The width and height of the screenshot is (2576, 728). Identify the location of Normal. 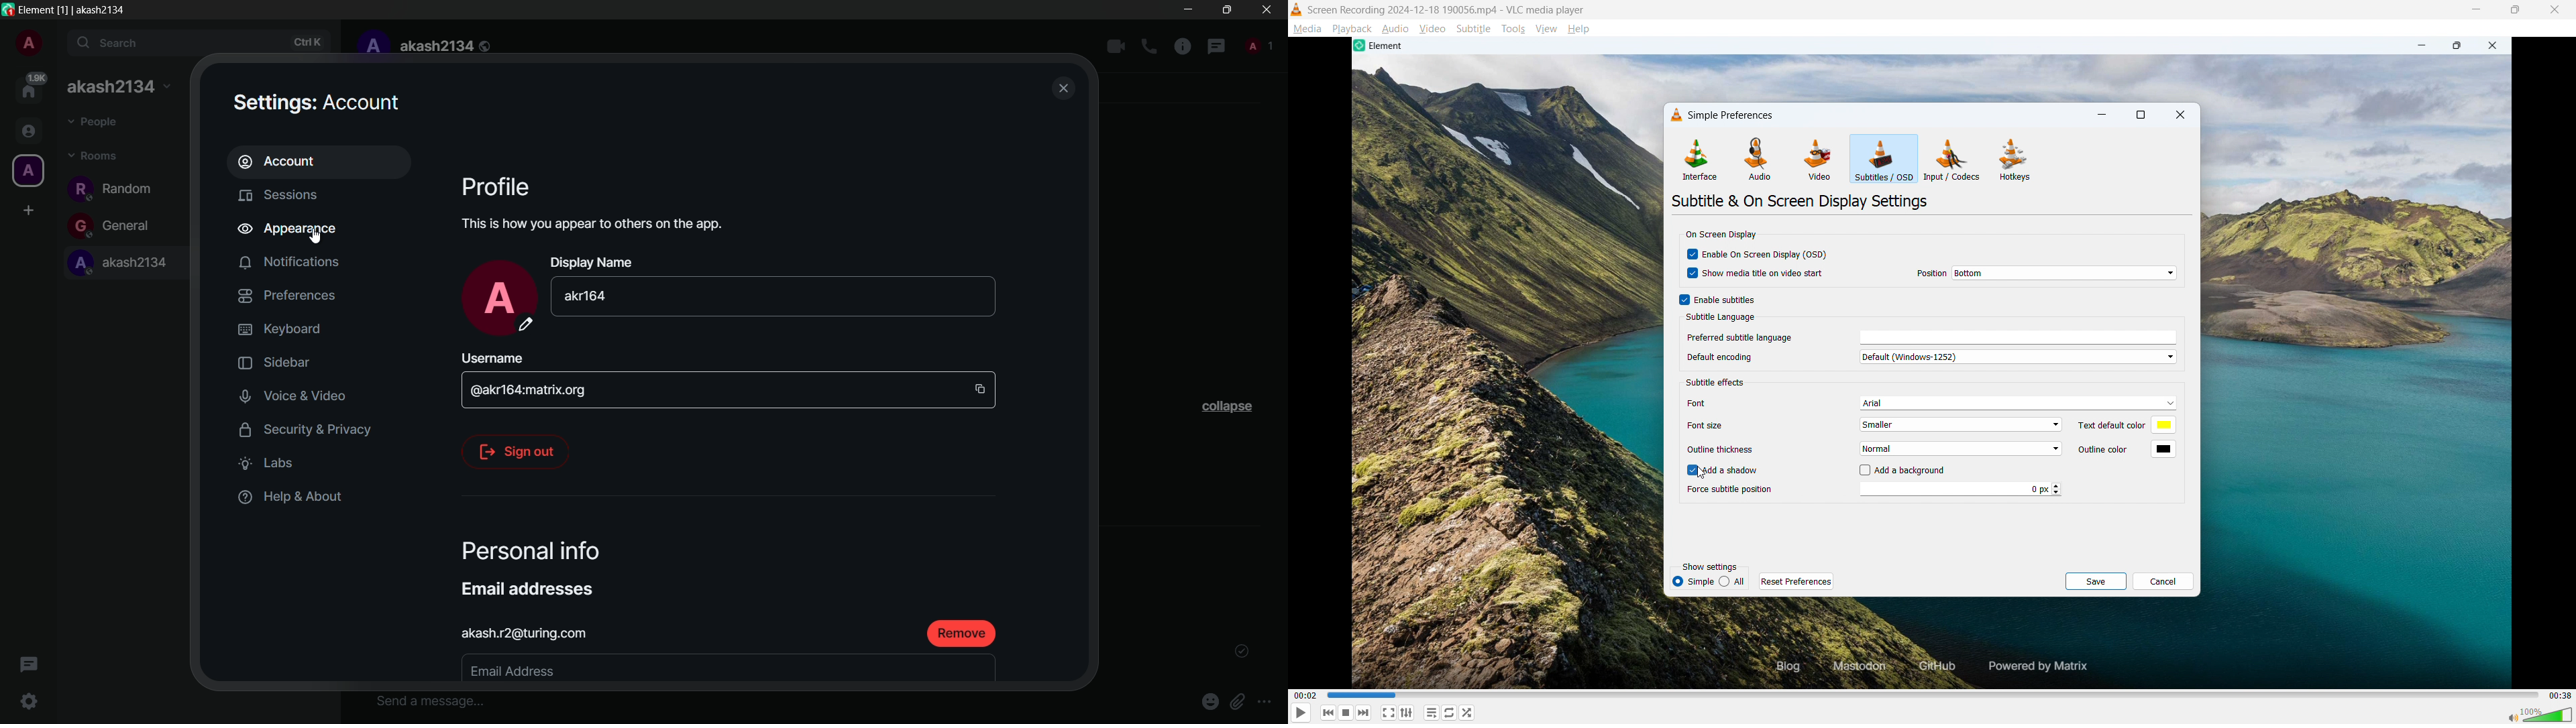
(1962, 448).